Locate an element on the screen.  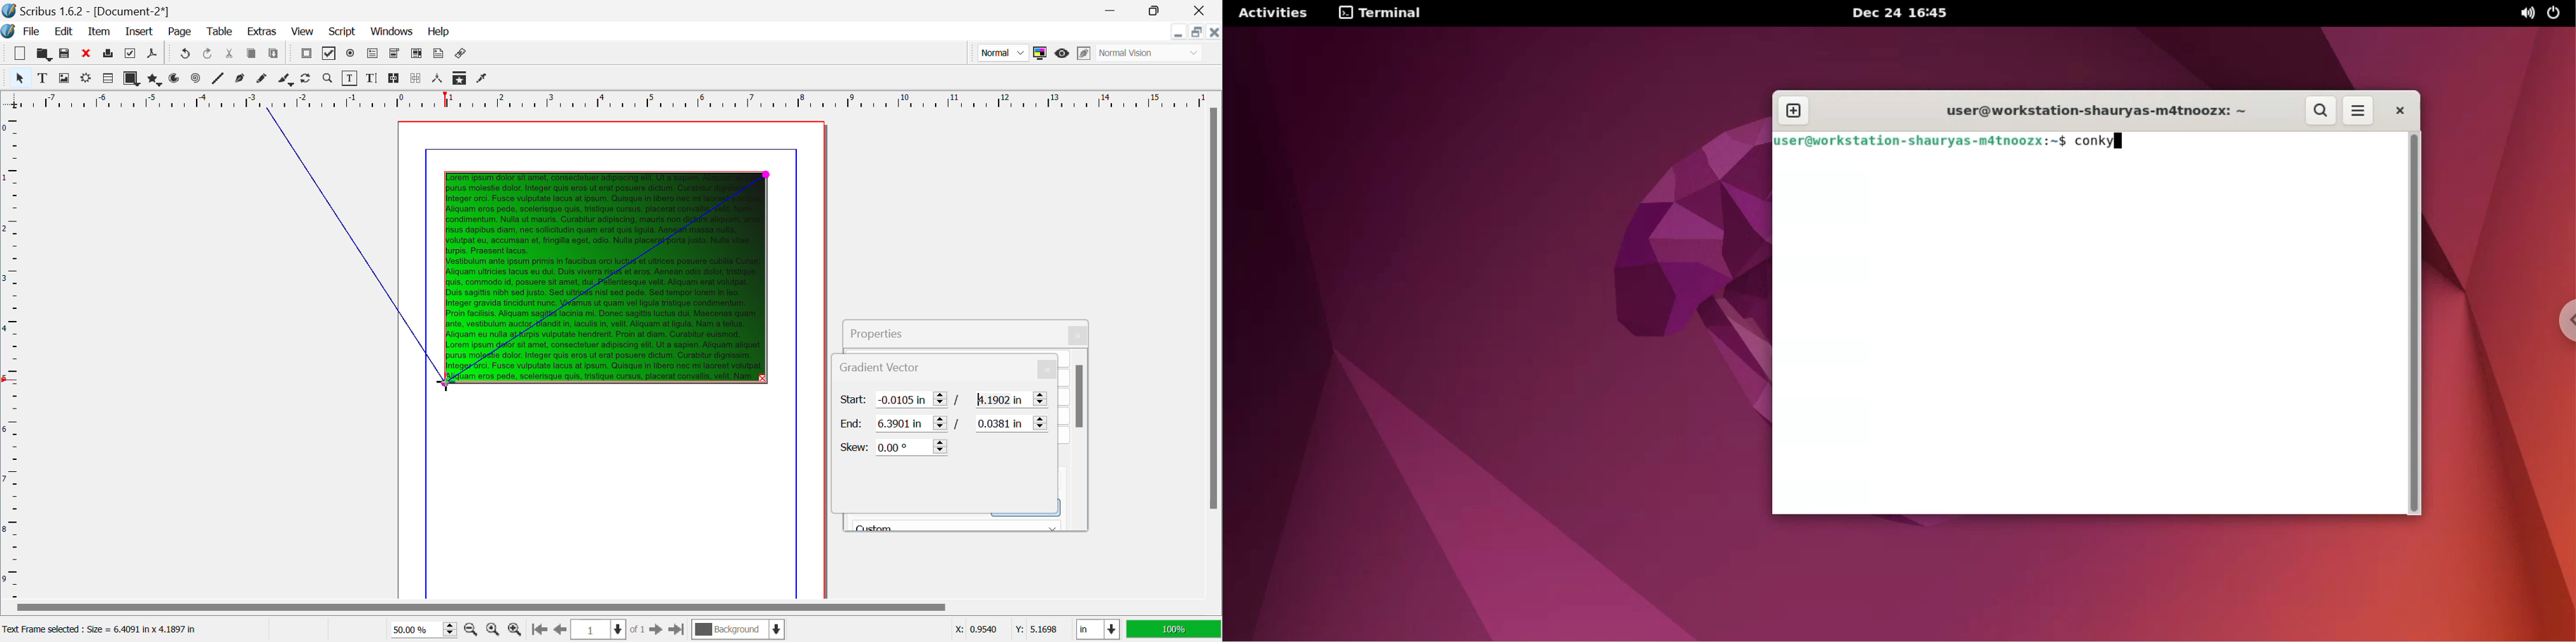
Script is located at coordinates (343, 31).